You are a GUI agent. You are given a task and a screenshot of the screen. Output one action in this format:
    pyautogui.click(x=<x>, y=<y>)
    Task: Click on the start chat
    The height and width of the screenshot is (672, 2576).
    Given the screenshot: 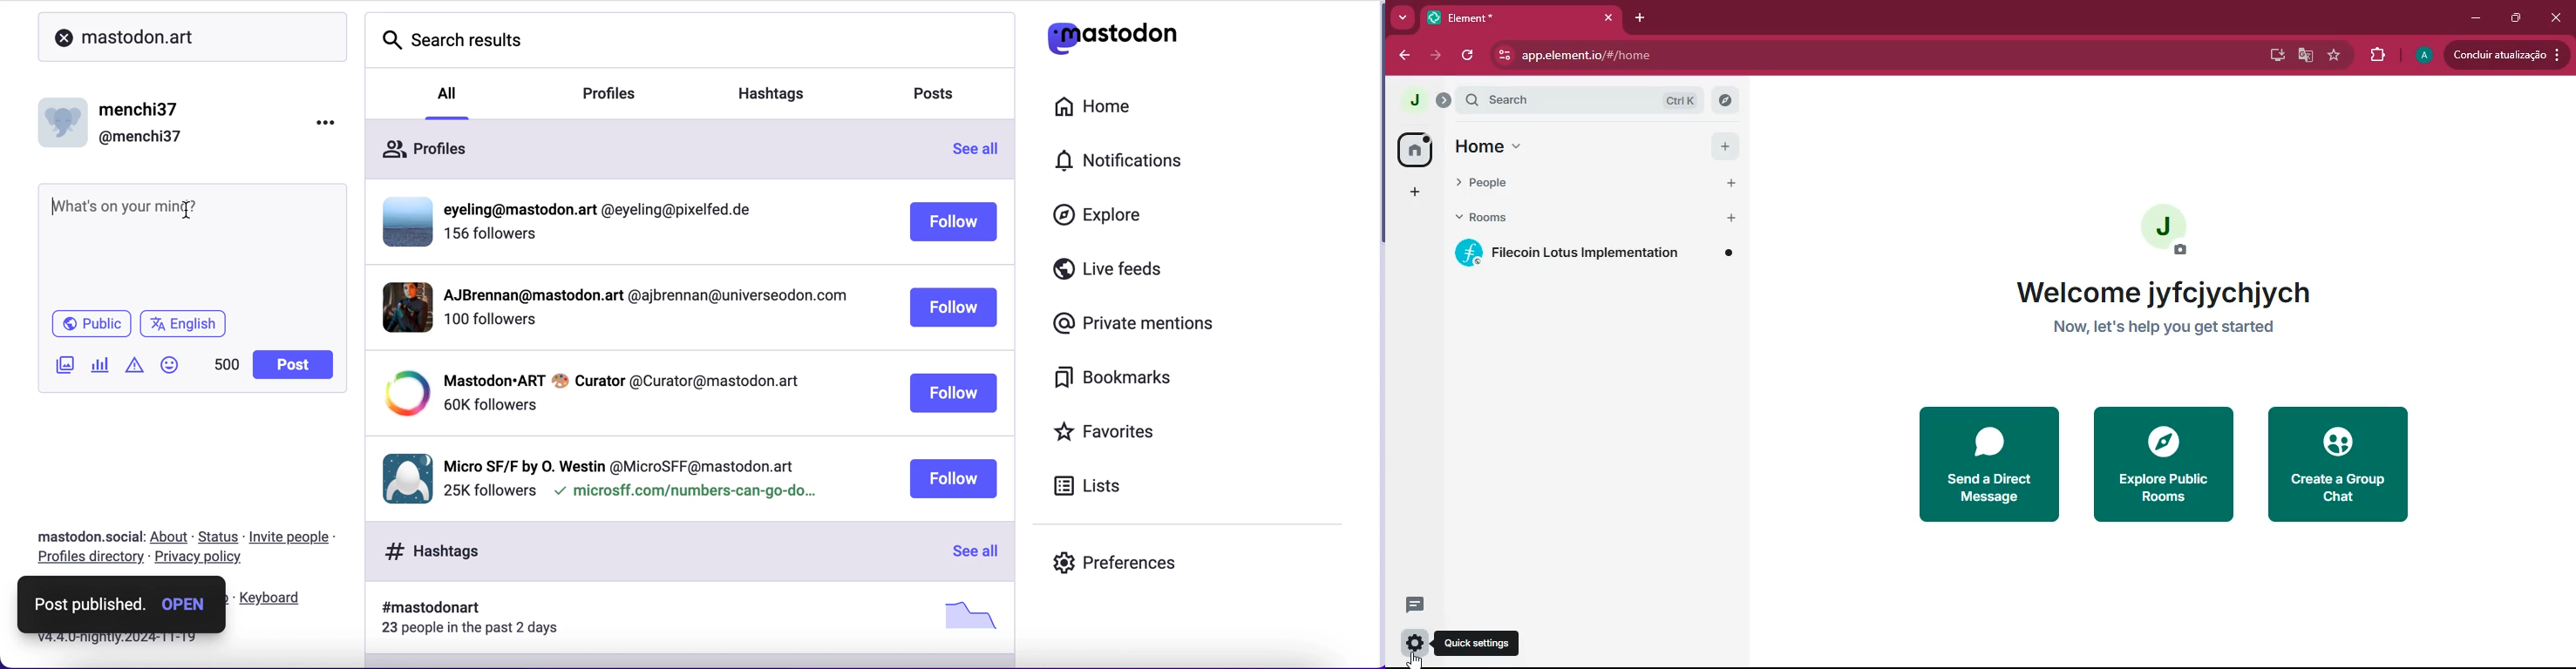 What is the action you would take?
    pyautogui.click(x=1732, y=183)
    